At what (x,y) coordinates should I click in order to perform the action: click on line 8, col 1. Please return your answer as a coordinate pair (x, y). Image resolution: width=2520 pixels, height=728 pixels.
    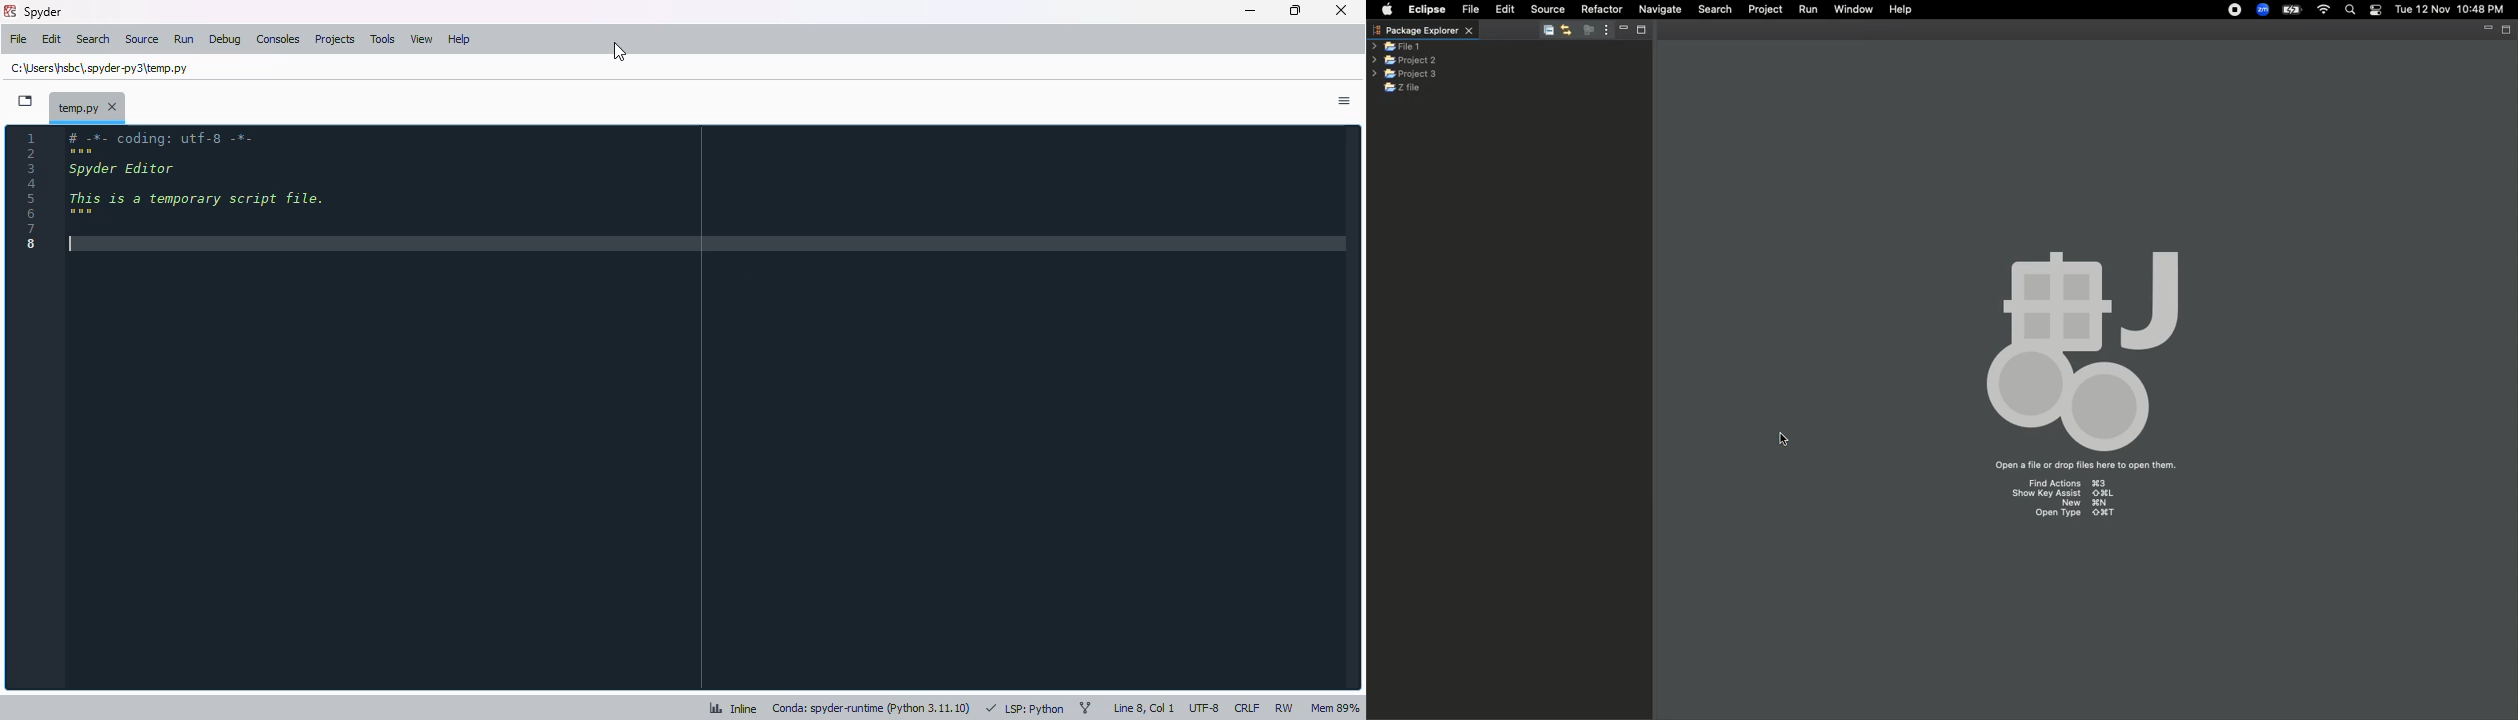
    Looking at the image, I should click on (1144, 707).